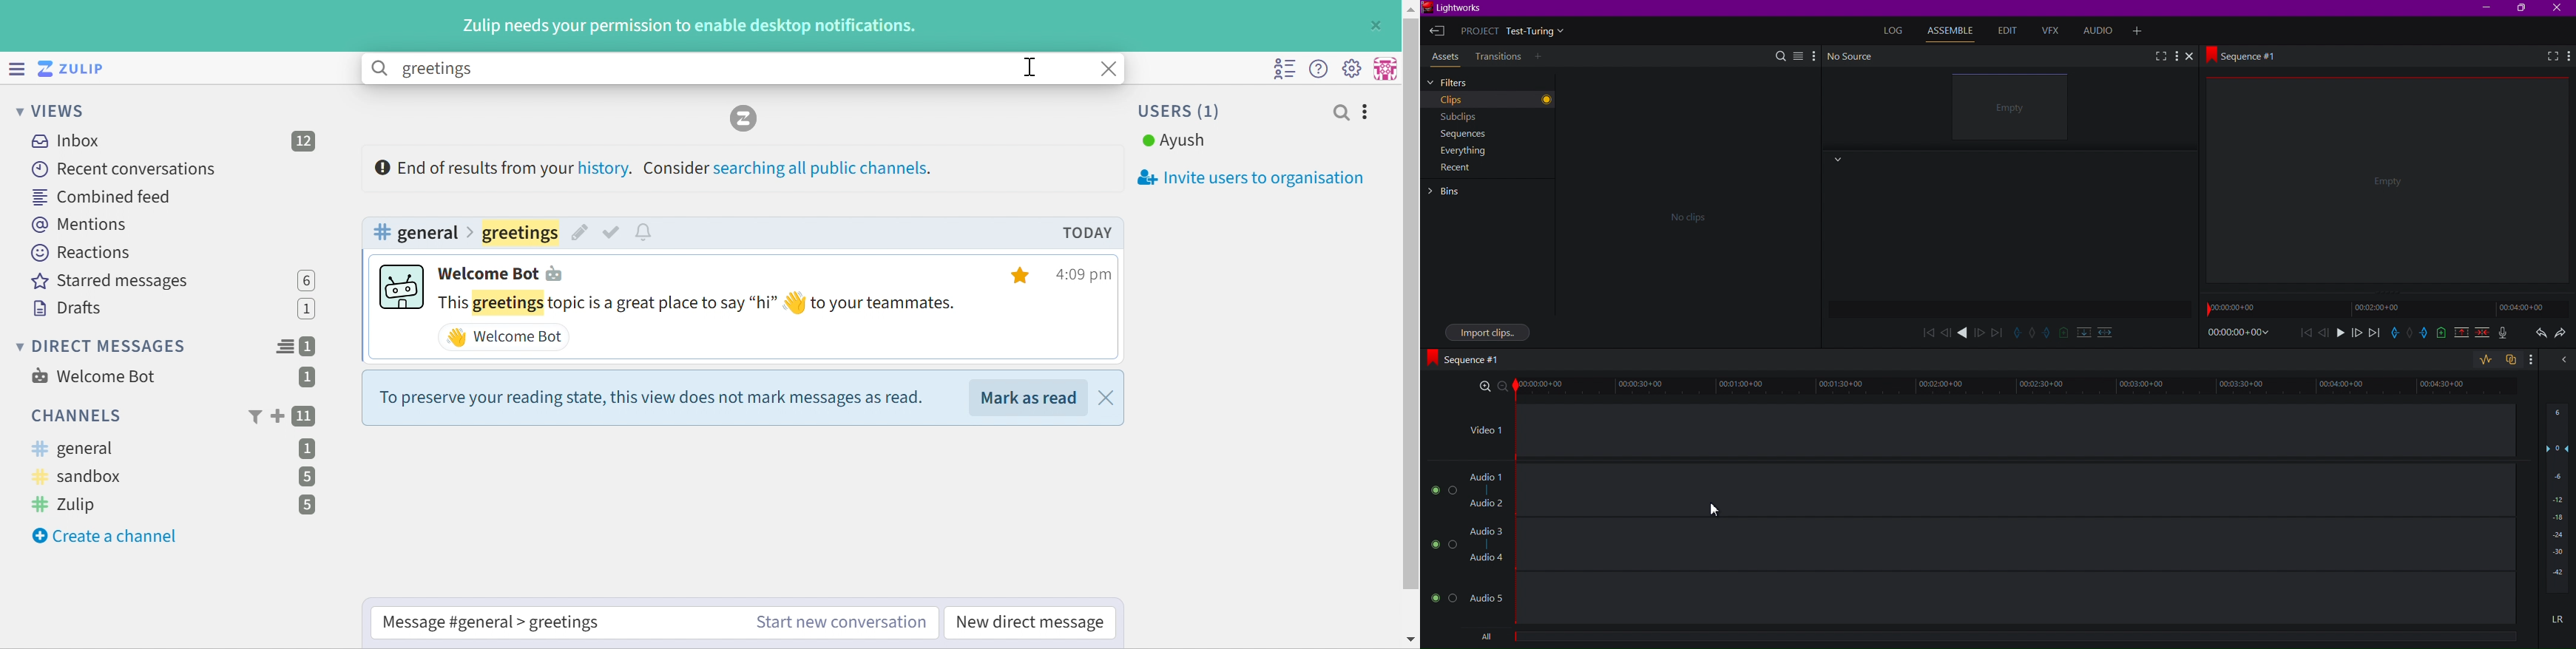  I want to click on Timestamp, so click(2239, 333).